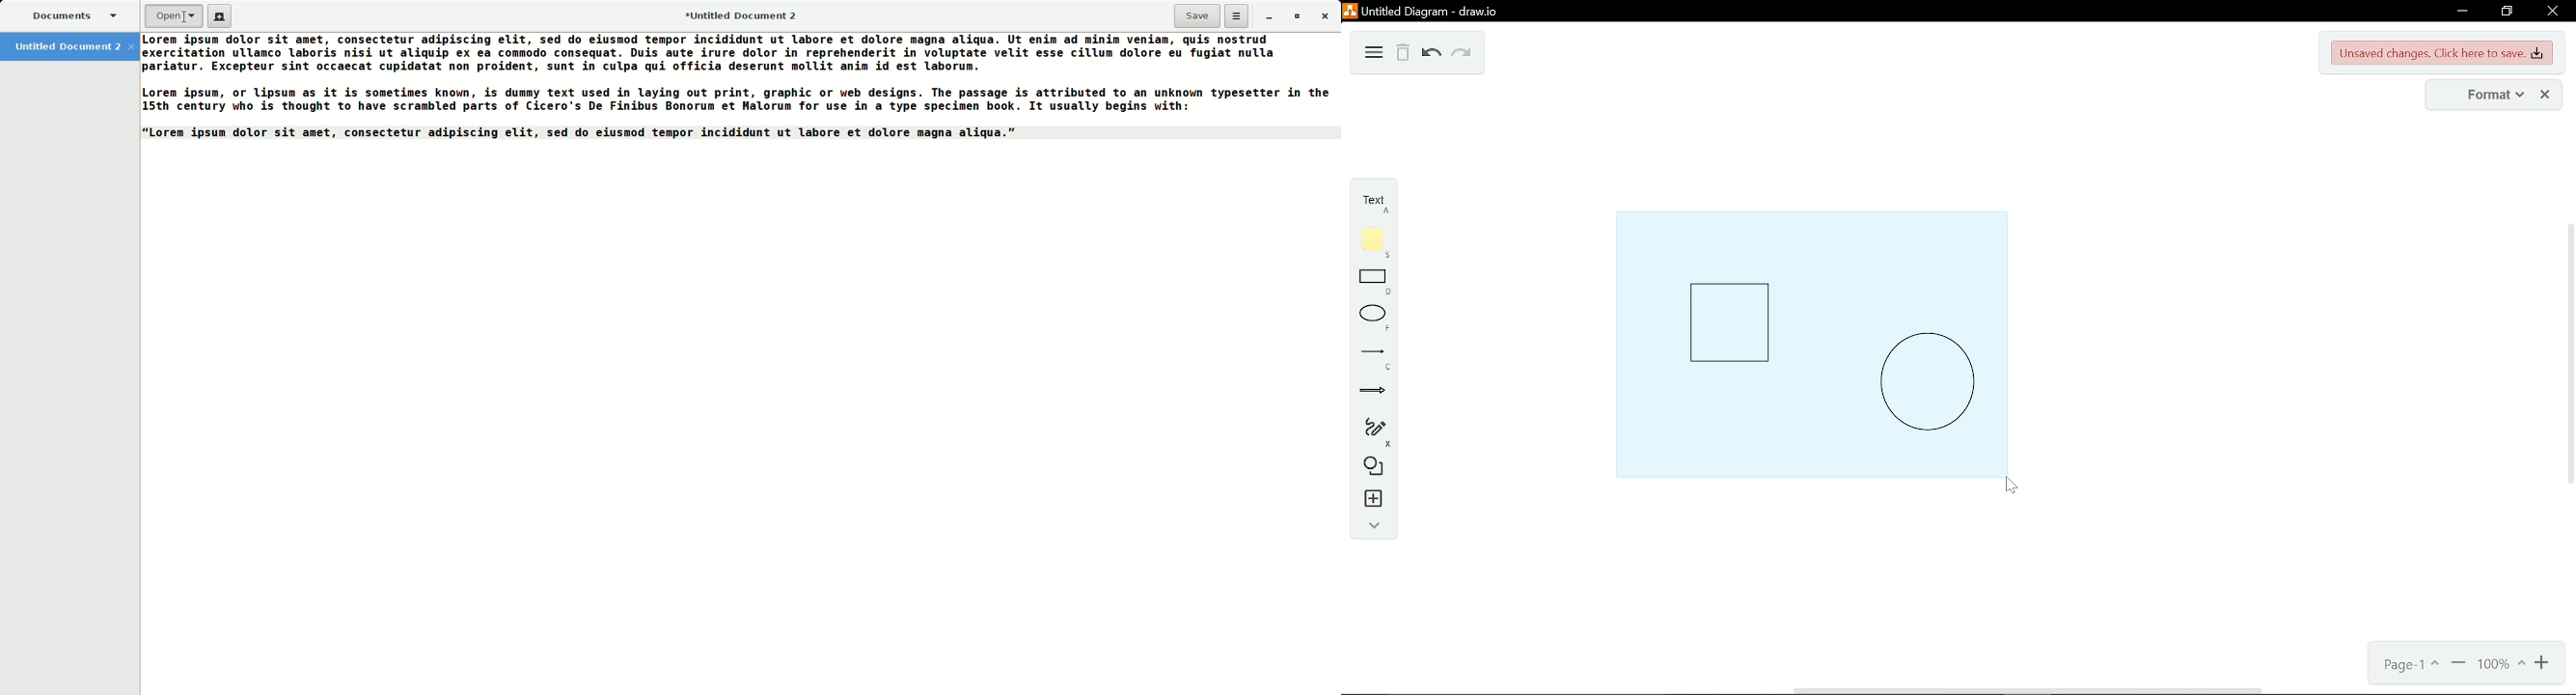 The width and height of the screenshot is (2576, 700). Describe the element at coordinates (1370, 467) in the screenshot. I see `shapes` at that location.